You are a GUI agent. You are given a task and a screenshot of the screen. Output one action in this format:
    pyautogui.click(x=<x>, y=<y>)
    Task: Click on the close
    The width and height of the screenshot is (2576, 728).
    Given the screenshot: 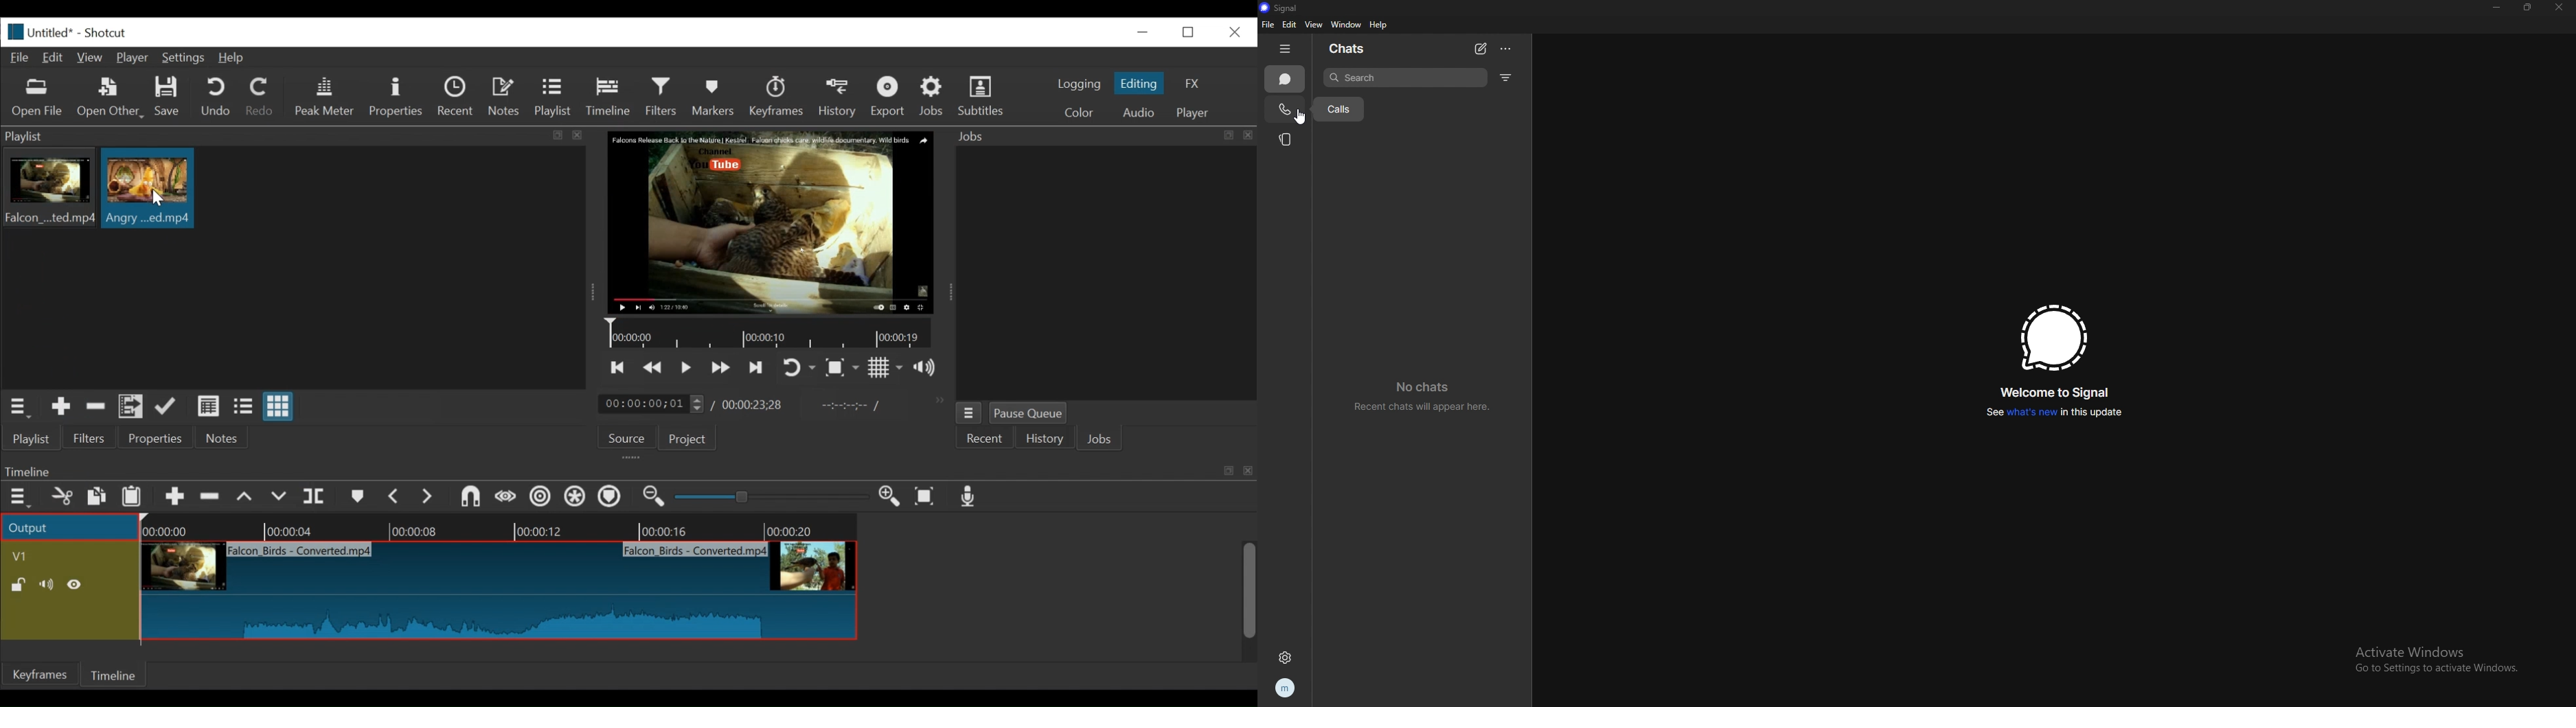 What is the action you would take?
    pyautogui.click(x=1233, y=31)
    